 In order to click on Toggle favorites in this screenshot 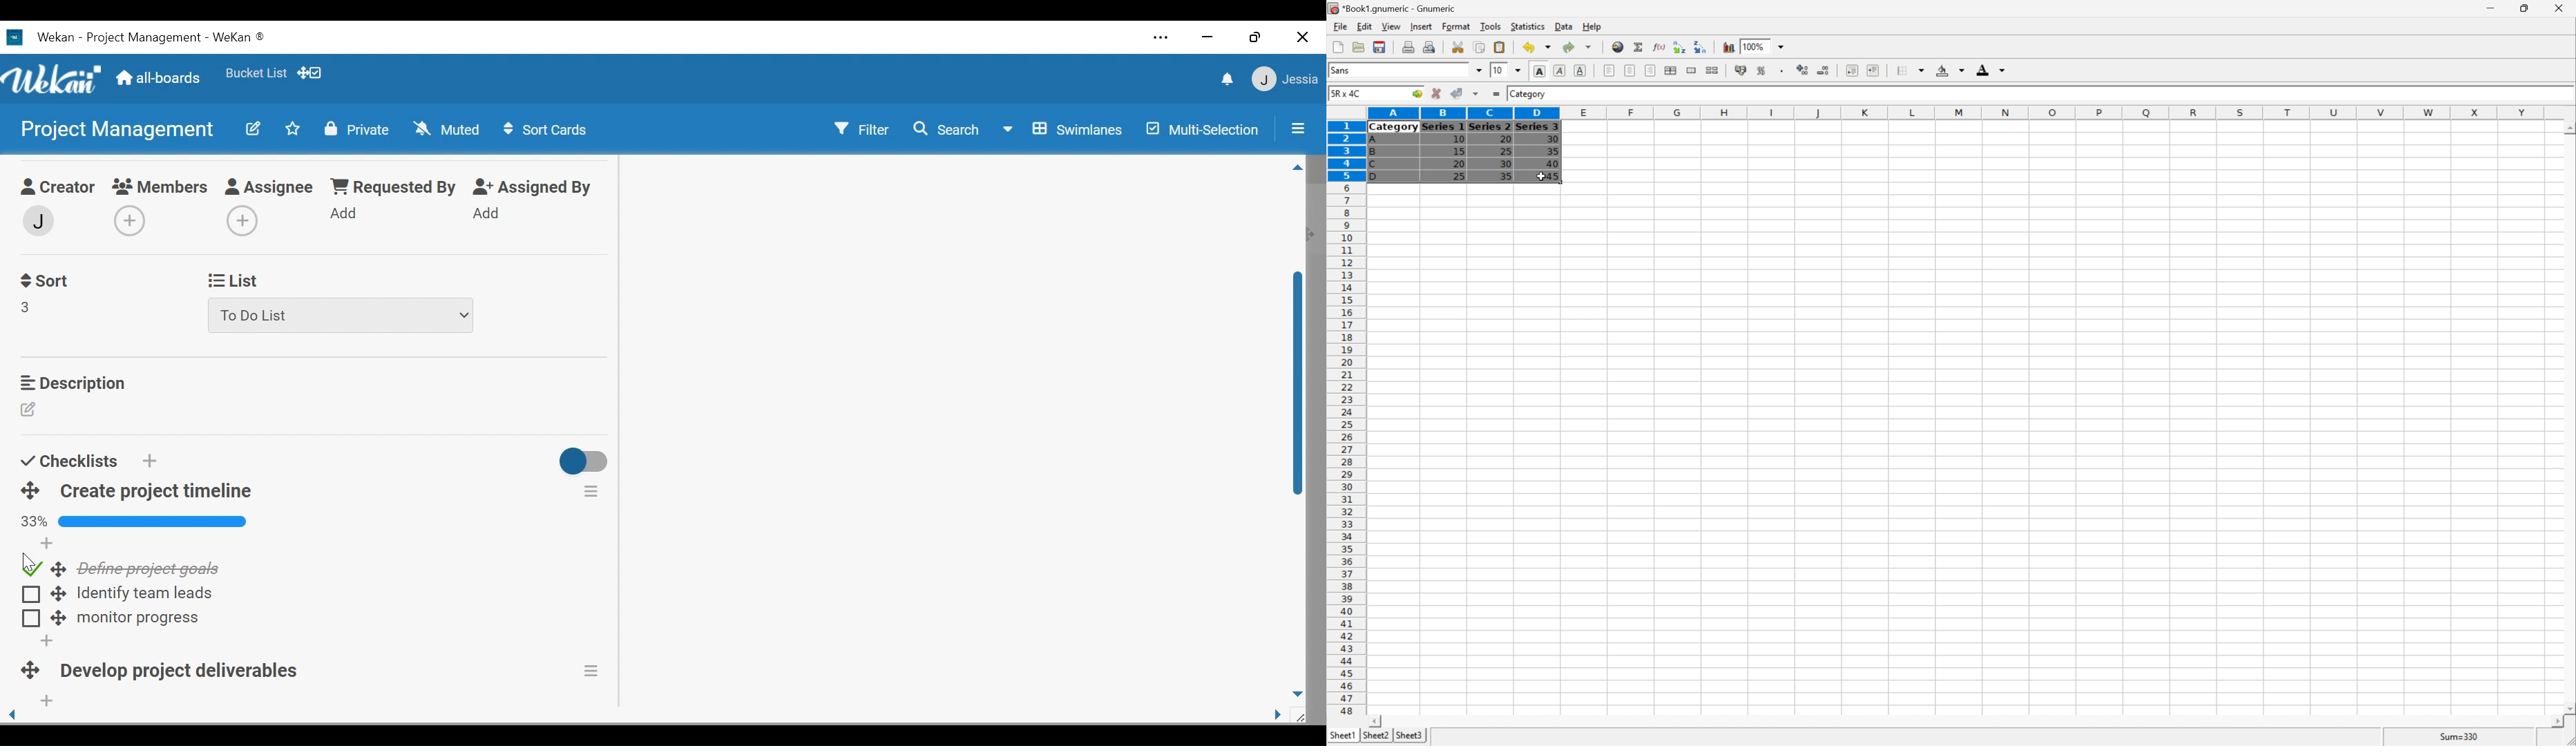, I will do `click(292, 128)`.